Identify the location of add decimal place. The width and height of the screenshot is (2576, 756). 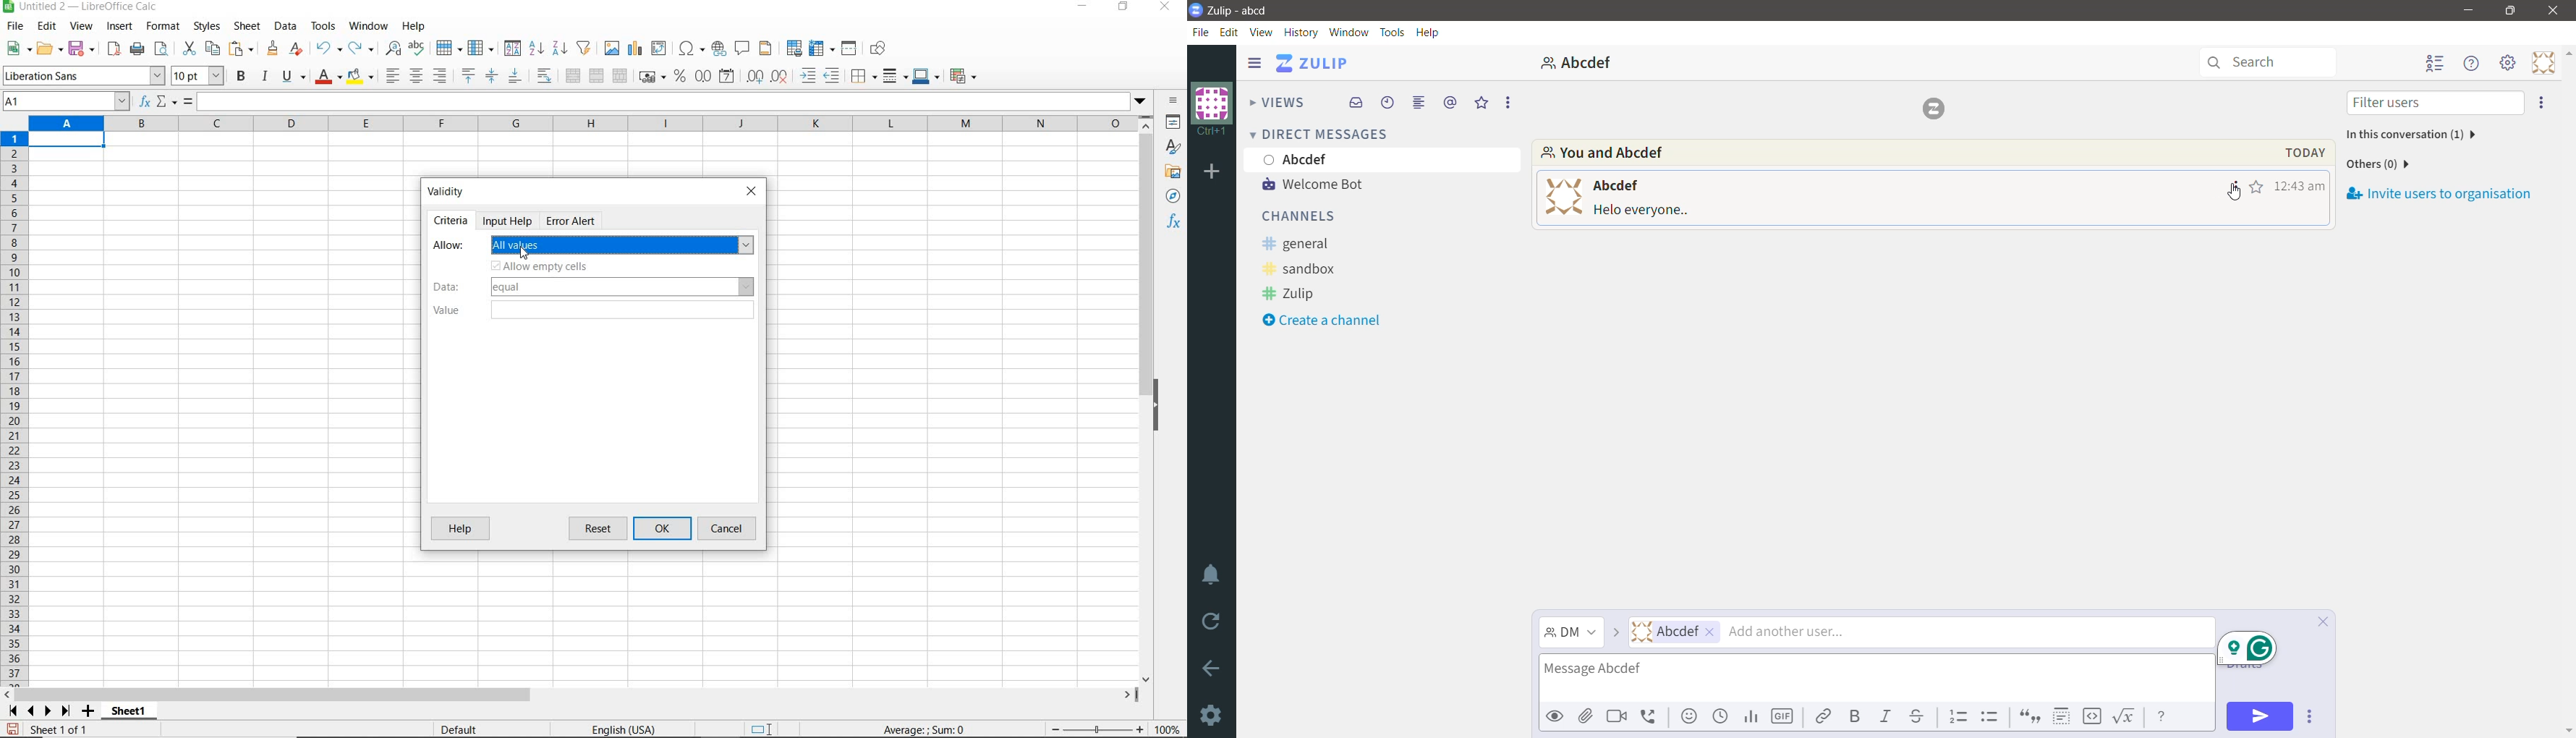
(756, 77).